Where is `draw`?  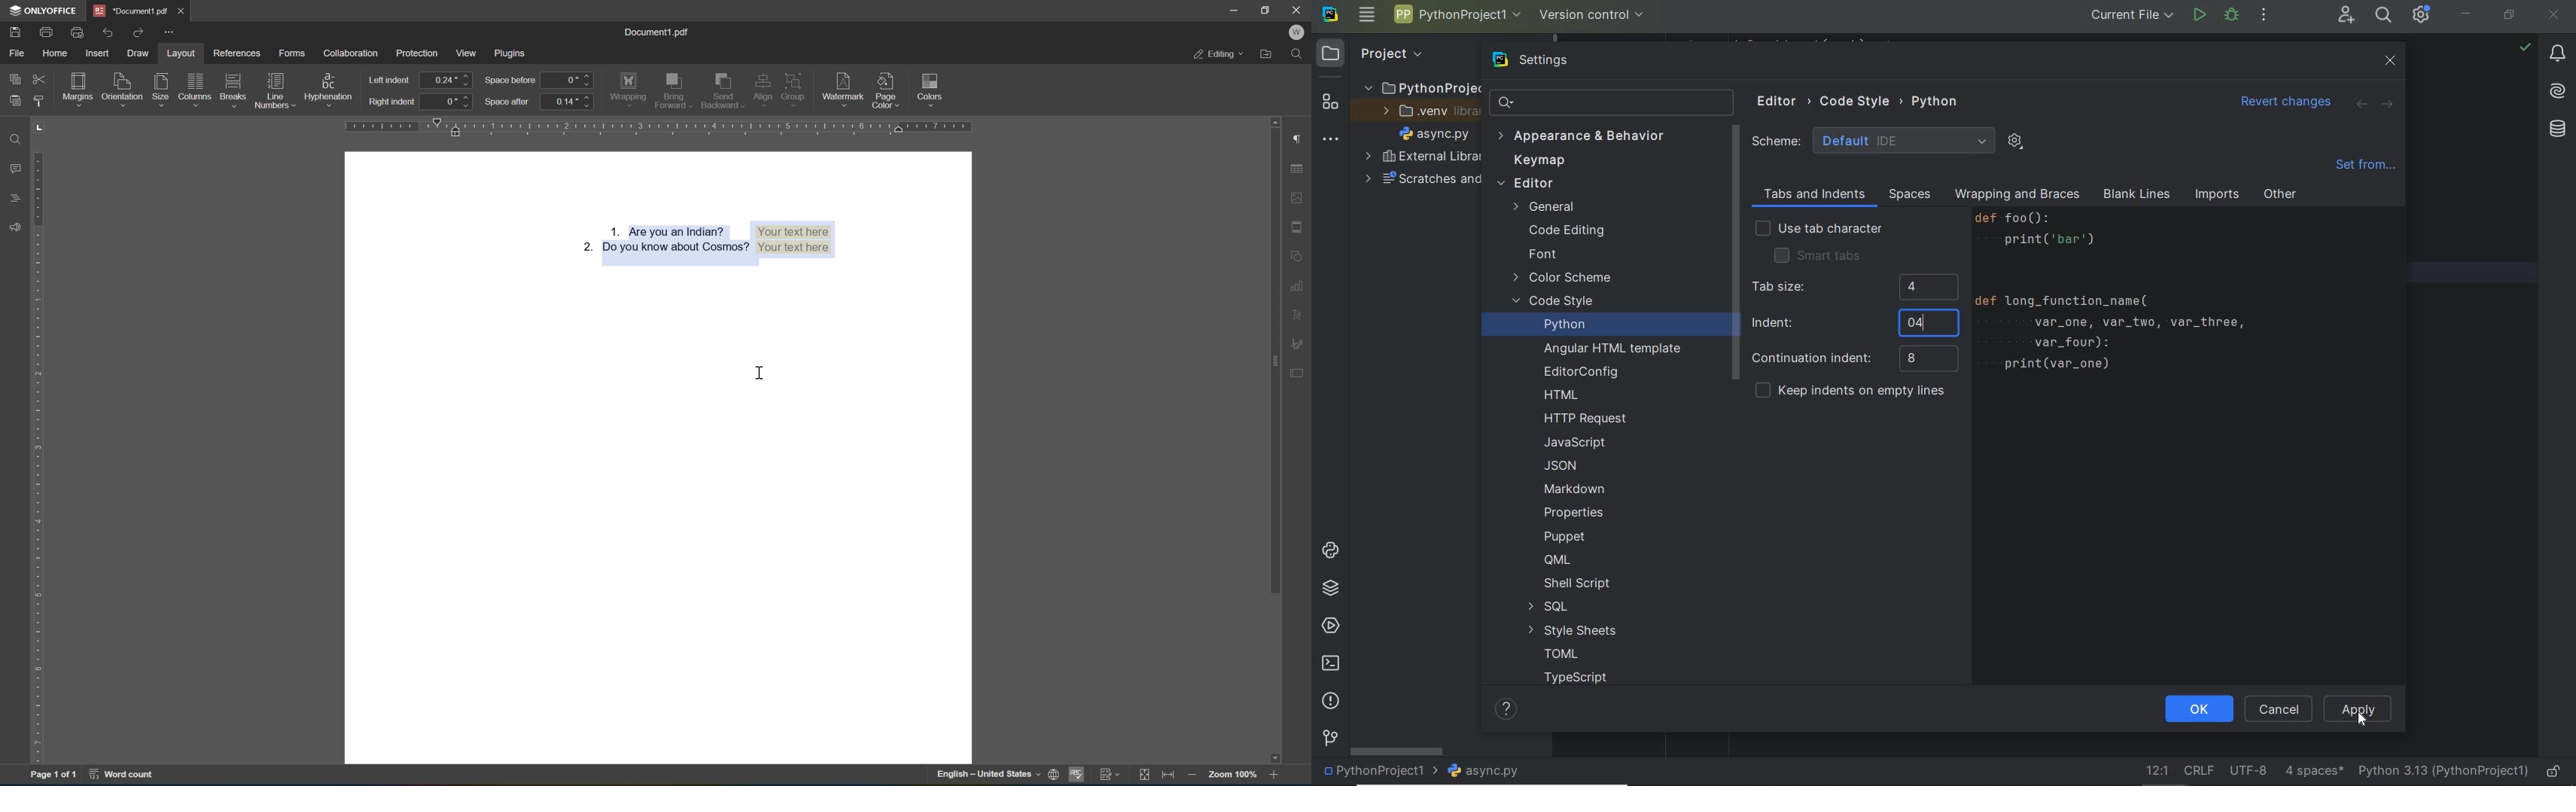 draw is located at coordinates (136, 53).